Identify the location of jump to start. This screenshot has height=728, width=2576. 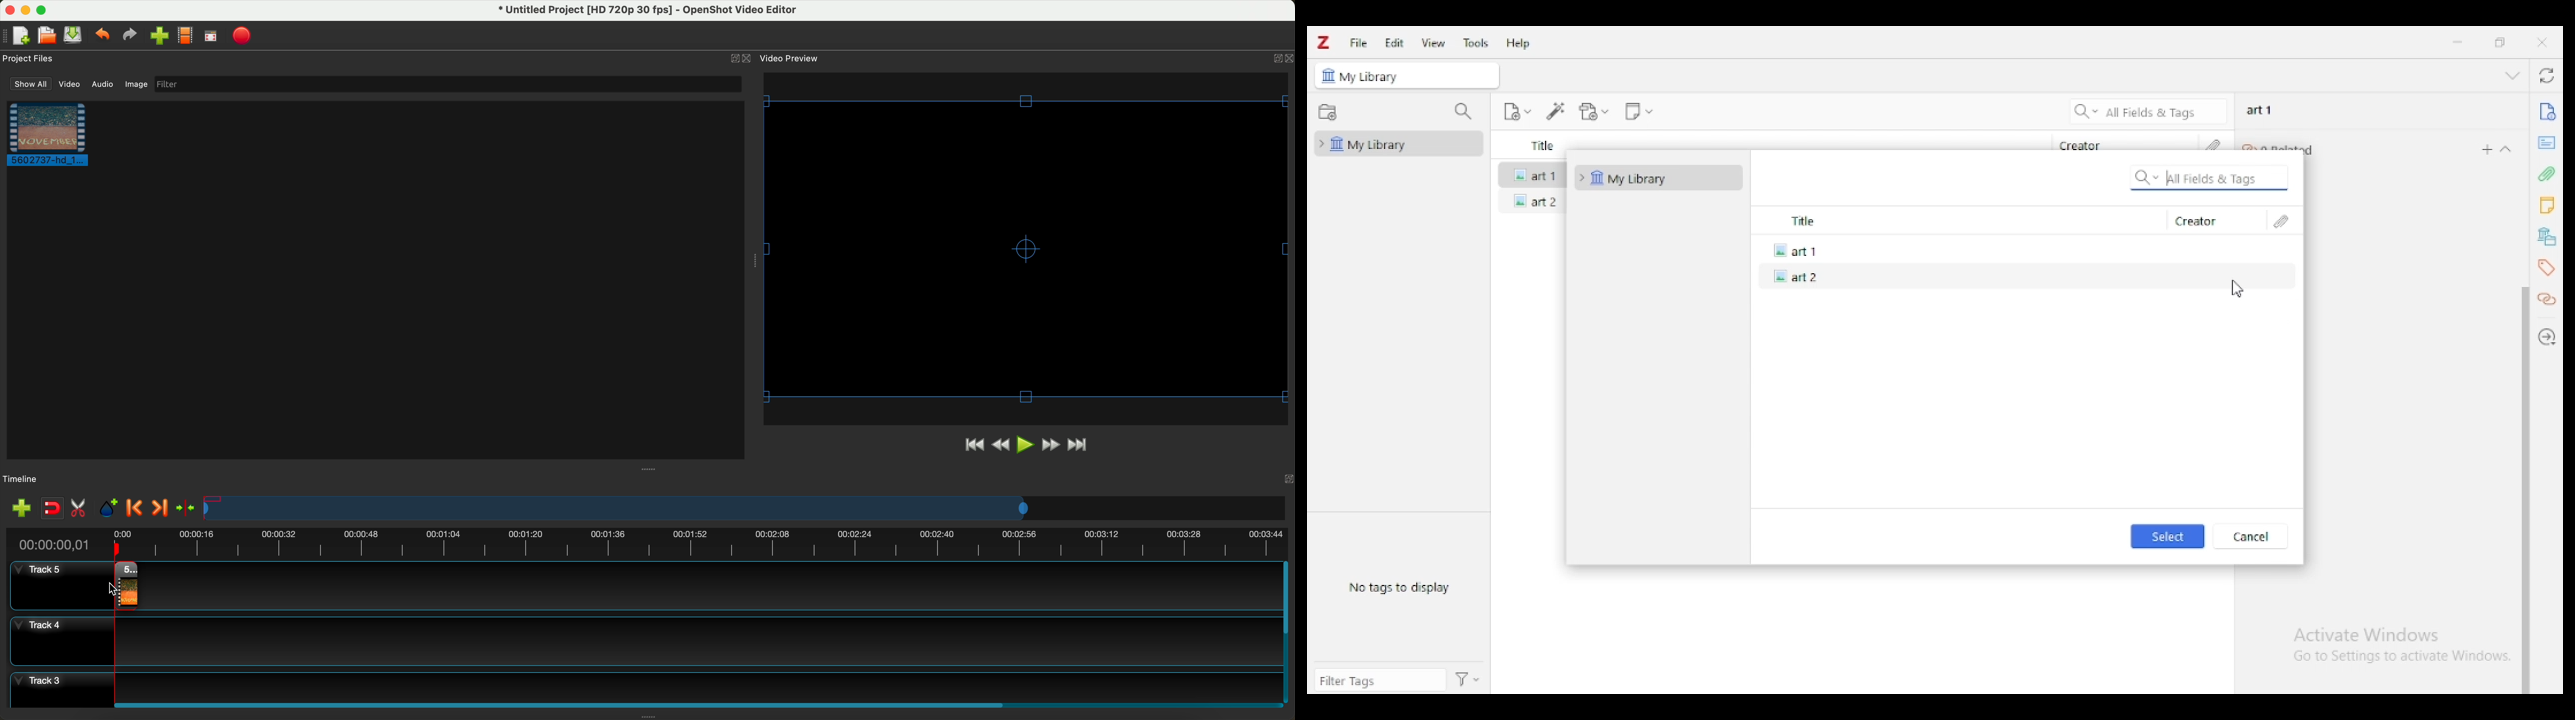
(973, 446).